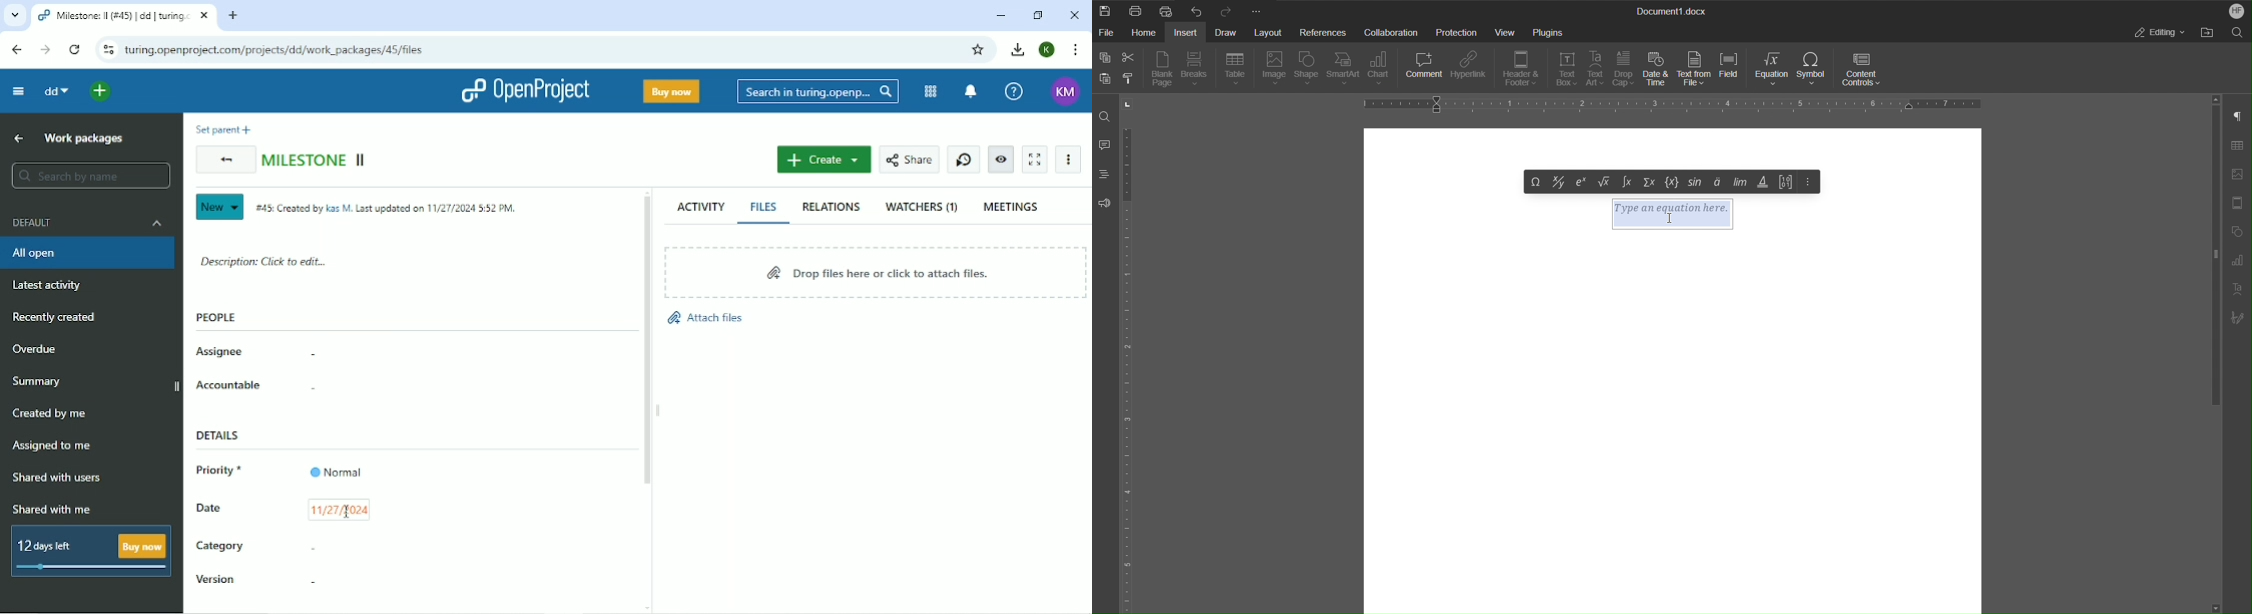 The image size is (2268, 616). What do you see at coordinates (311, 582) in the screenshot?
I see `-` at bounding box center [311, 582].